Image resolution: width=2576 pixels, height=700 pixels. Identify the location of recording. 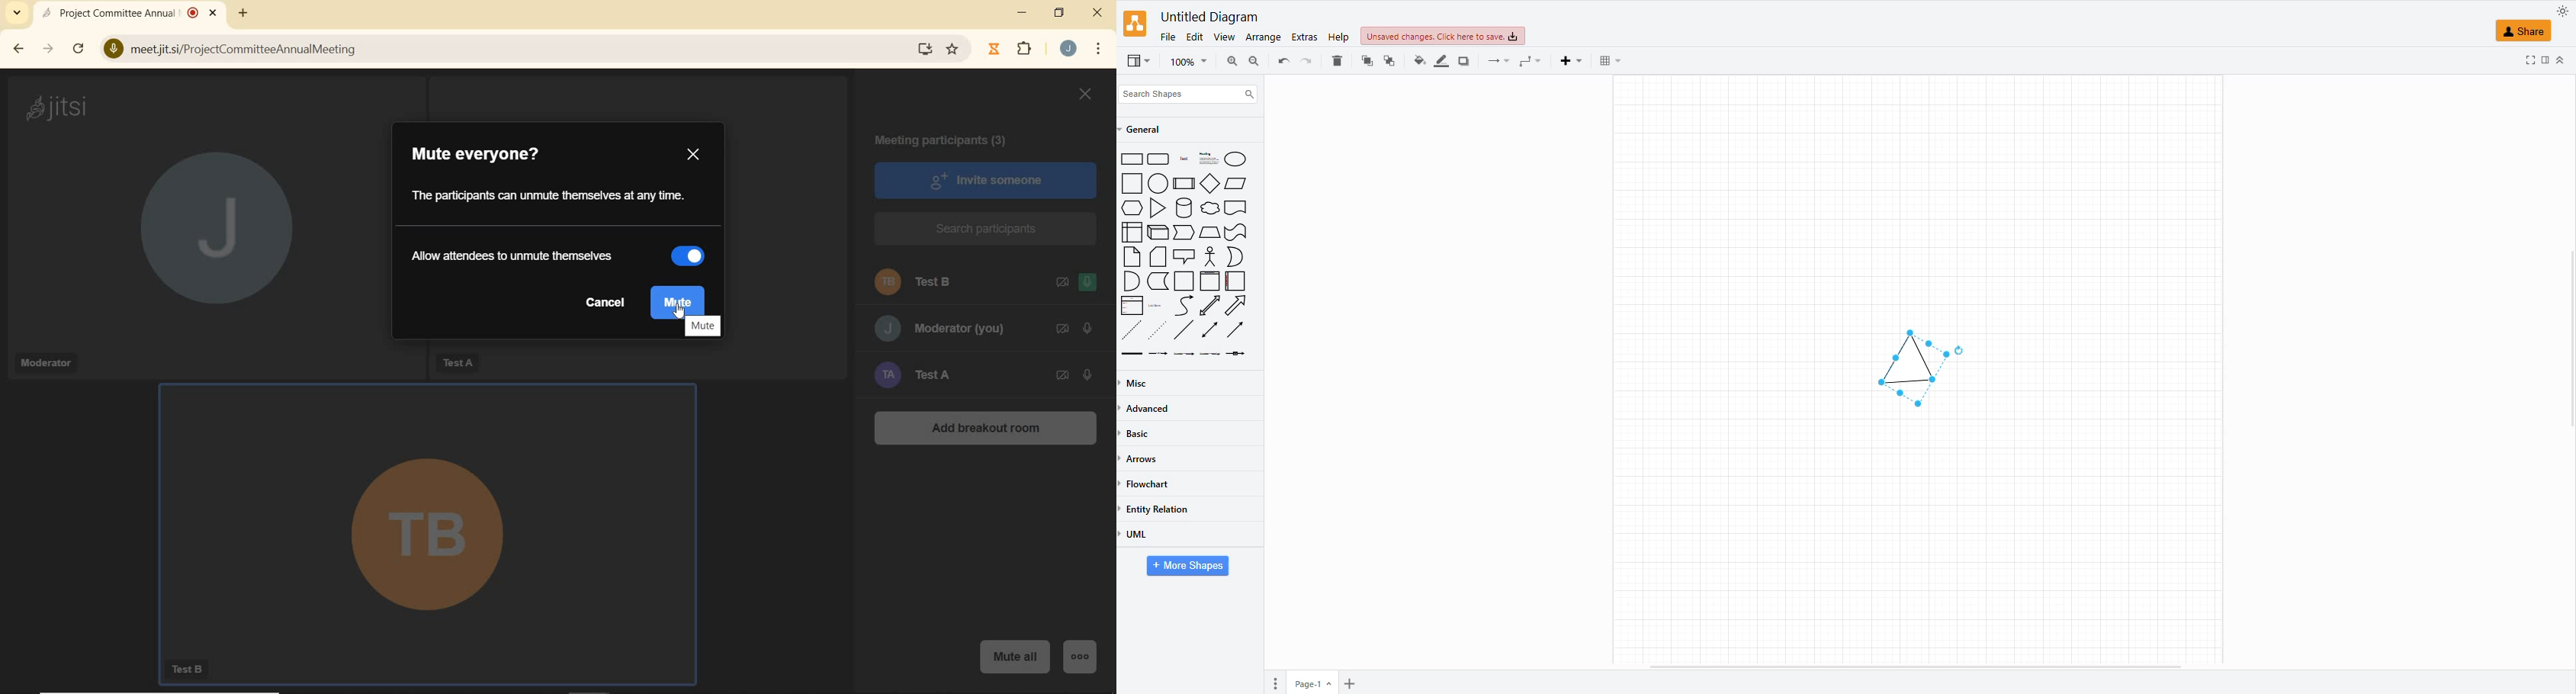
(193, 12).